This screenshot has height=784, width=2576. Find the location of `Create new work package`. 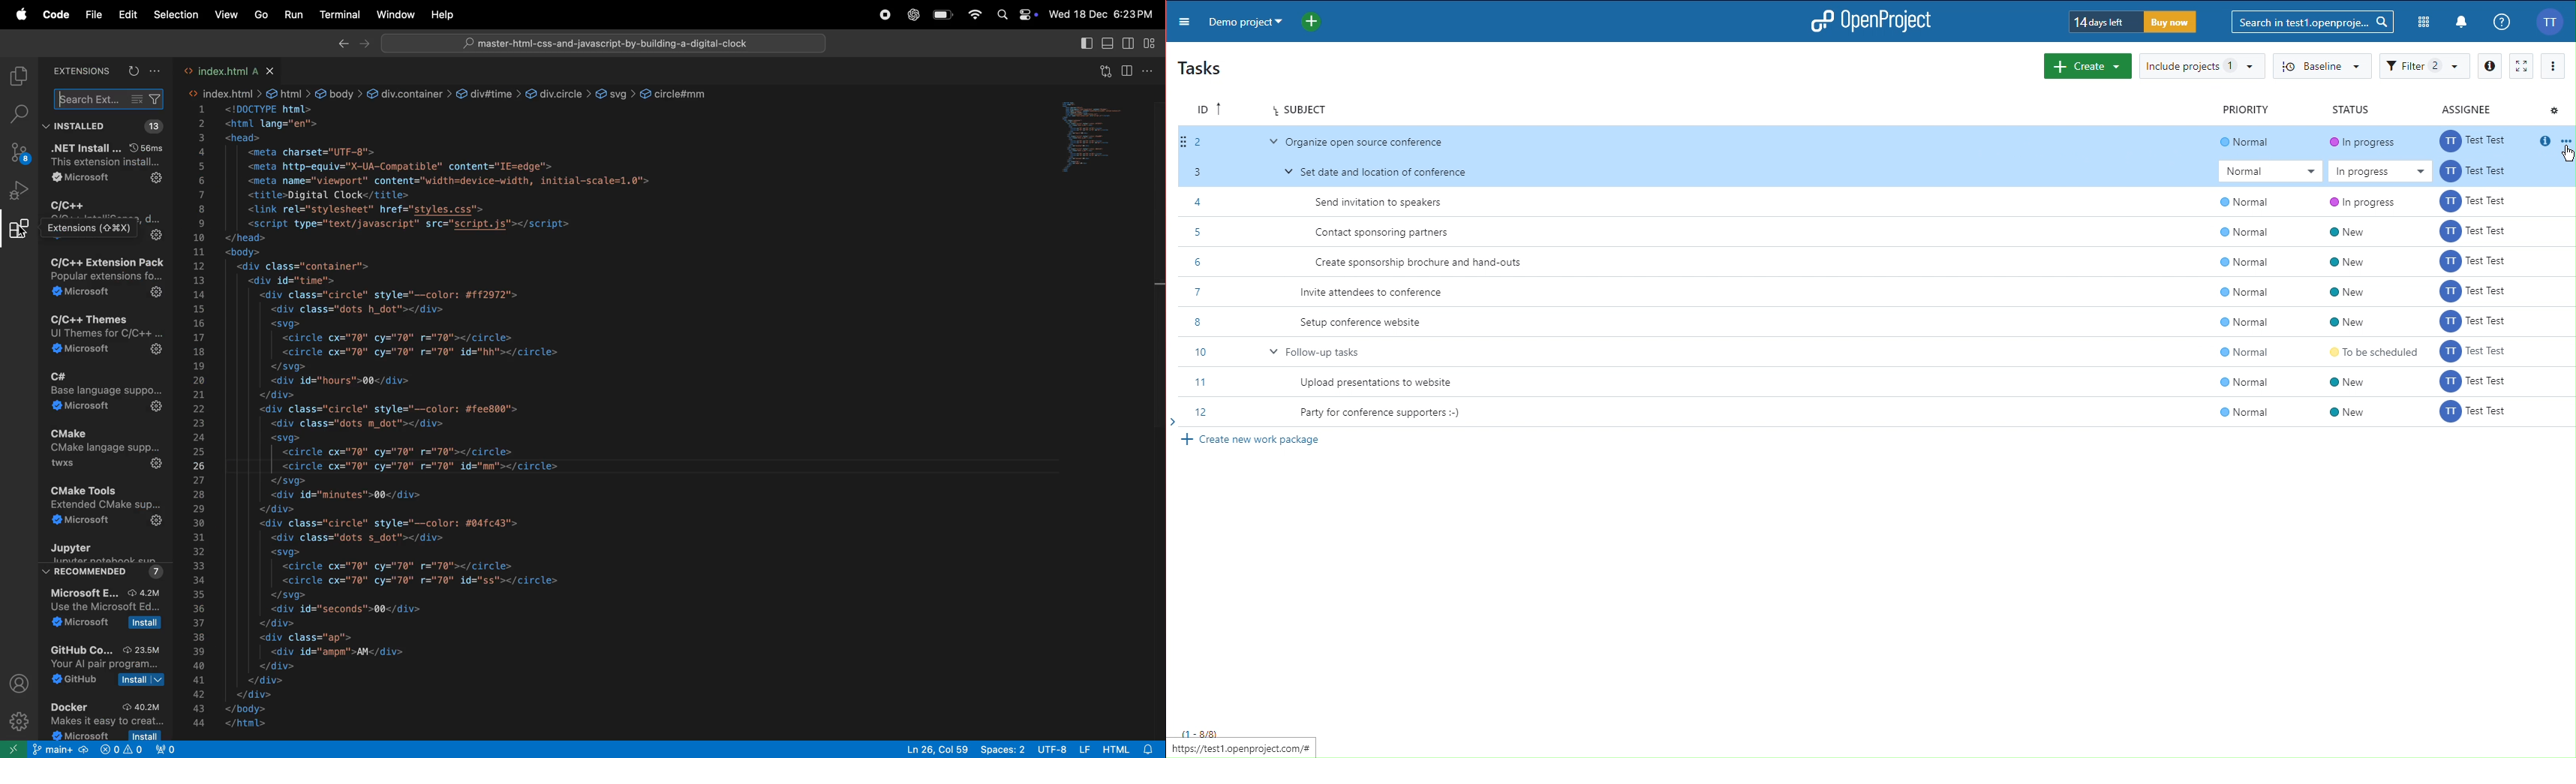

Create new work package is located at coordinates (1255, 441).